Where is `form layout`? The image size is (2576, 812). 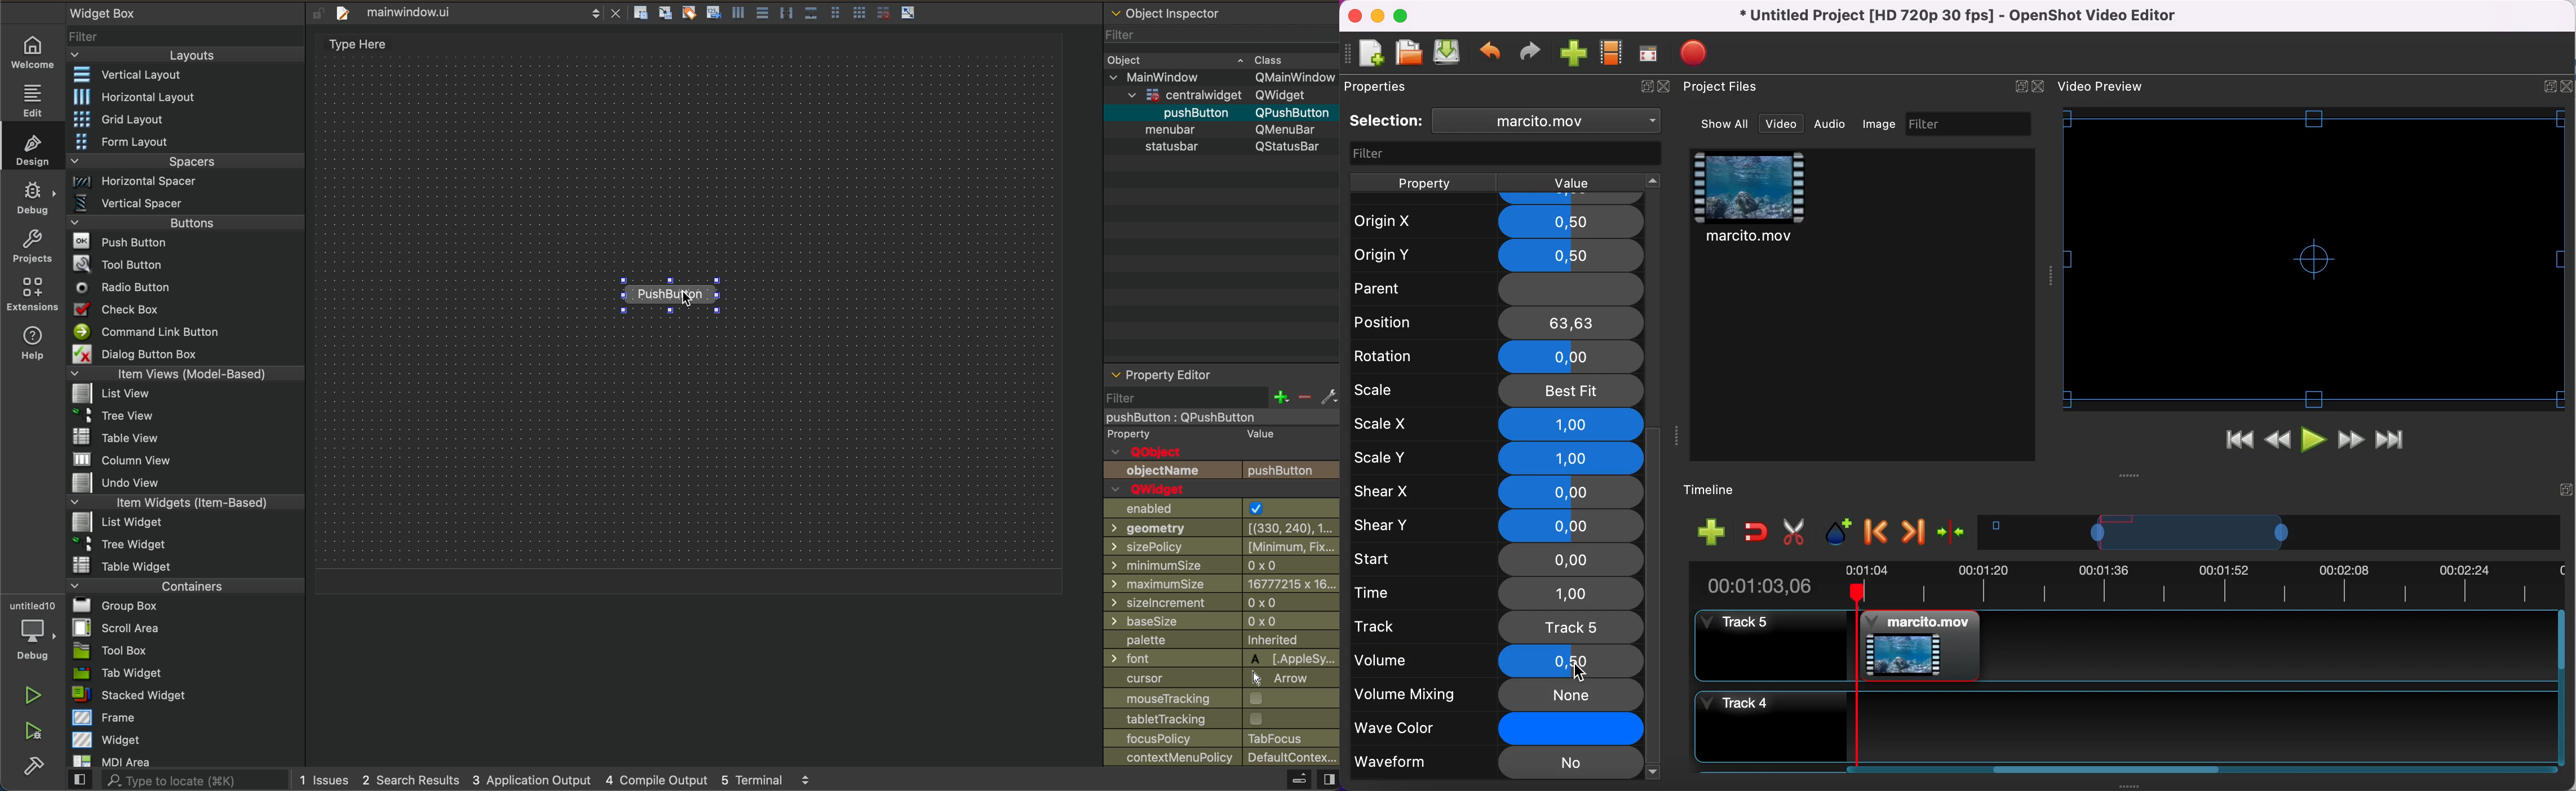
form layout is located at coordinates (185, 141).